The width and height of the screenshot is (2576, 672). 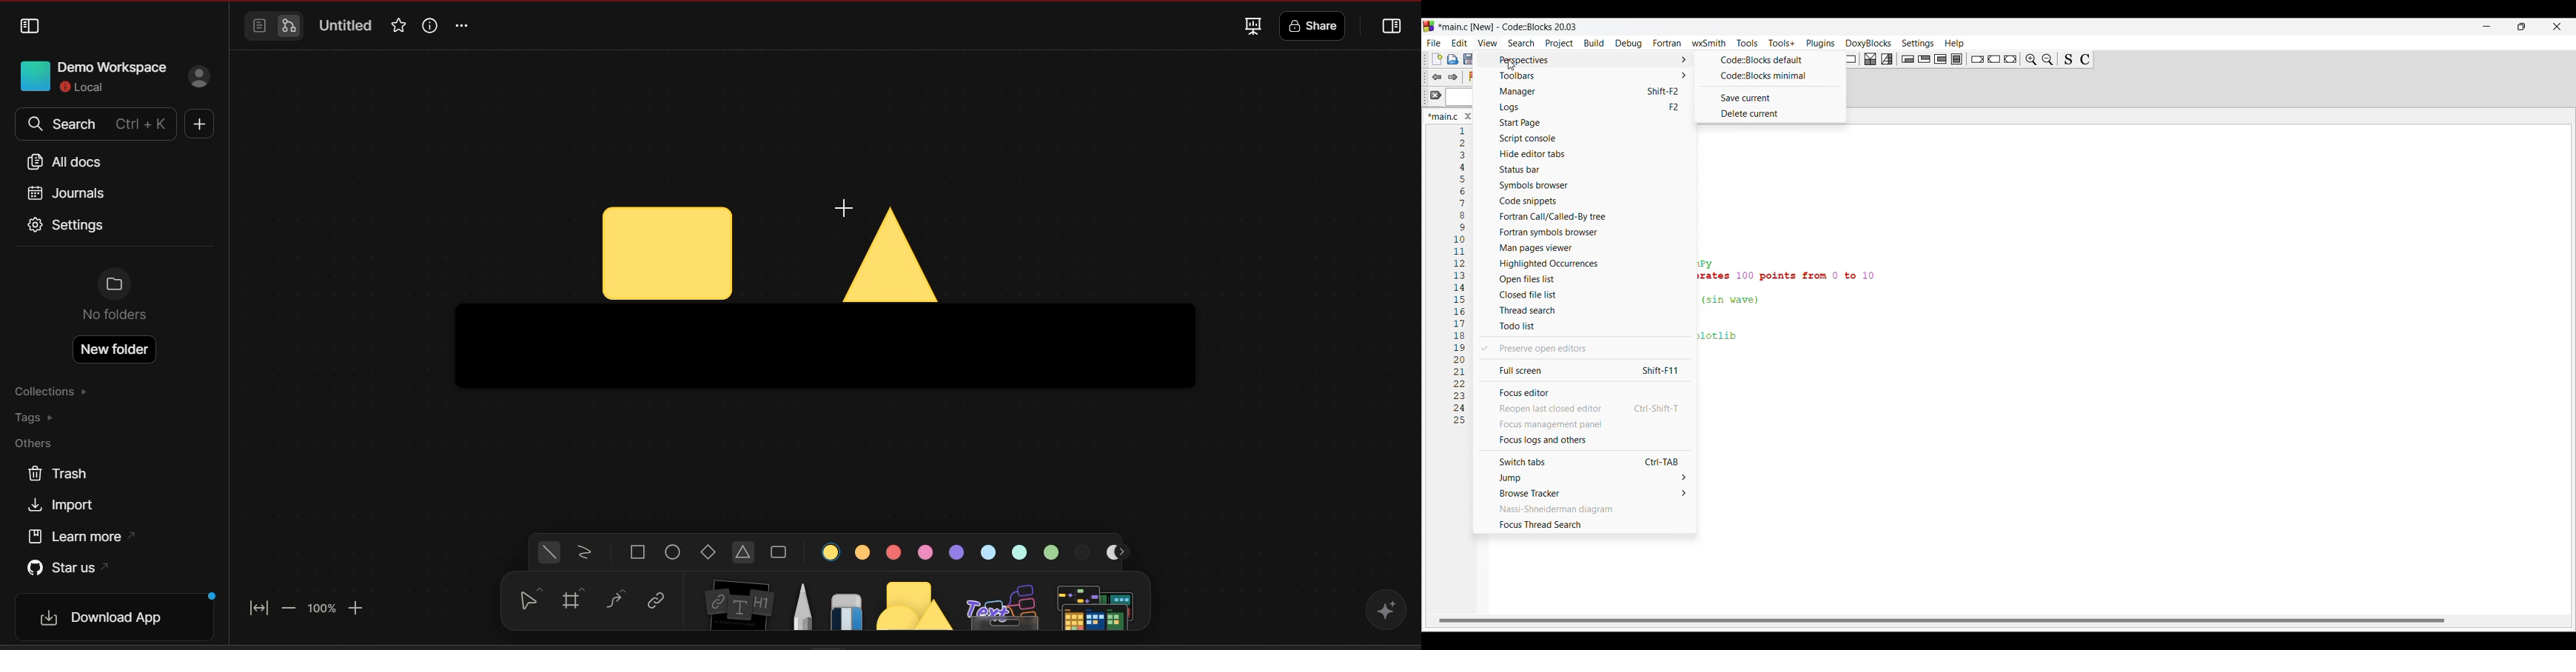 I want to click on Nassi-Shneiderman diagram, so click(x=1584, y=509).